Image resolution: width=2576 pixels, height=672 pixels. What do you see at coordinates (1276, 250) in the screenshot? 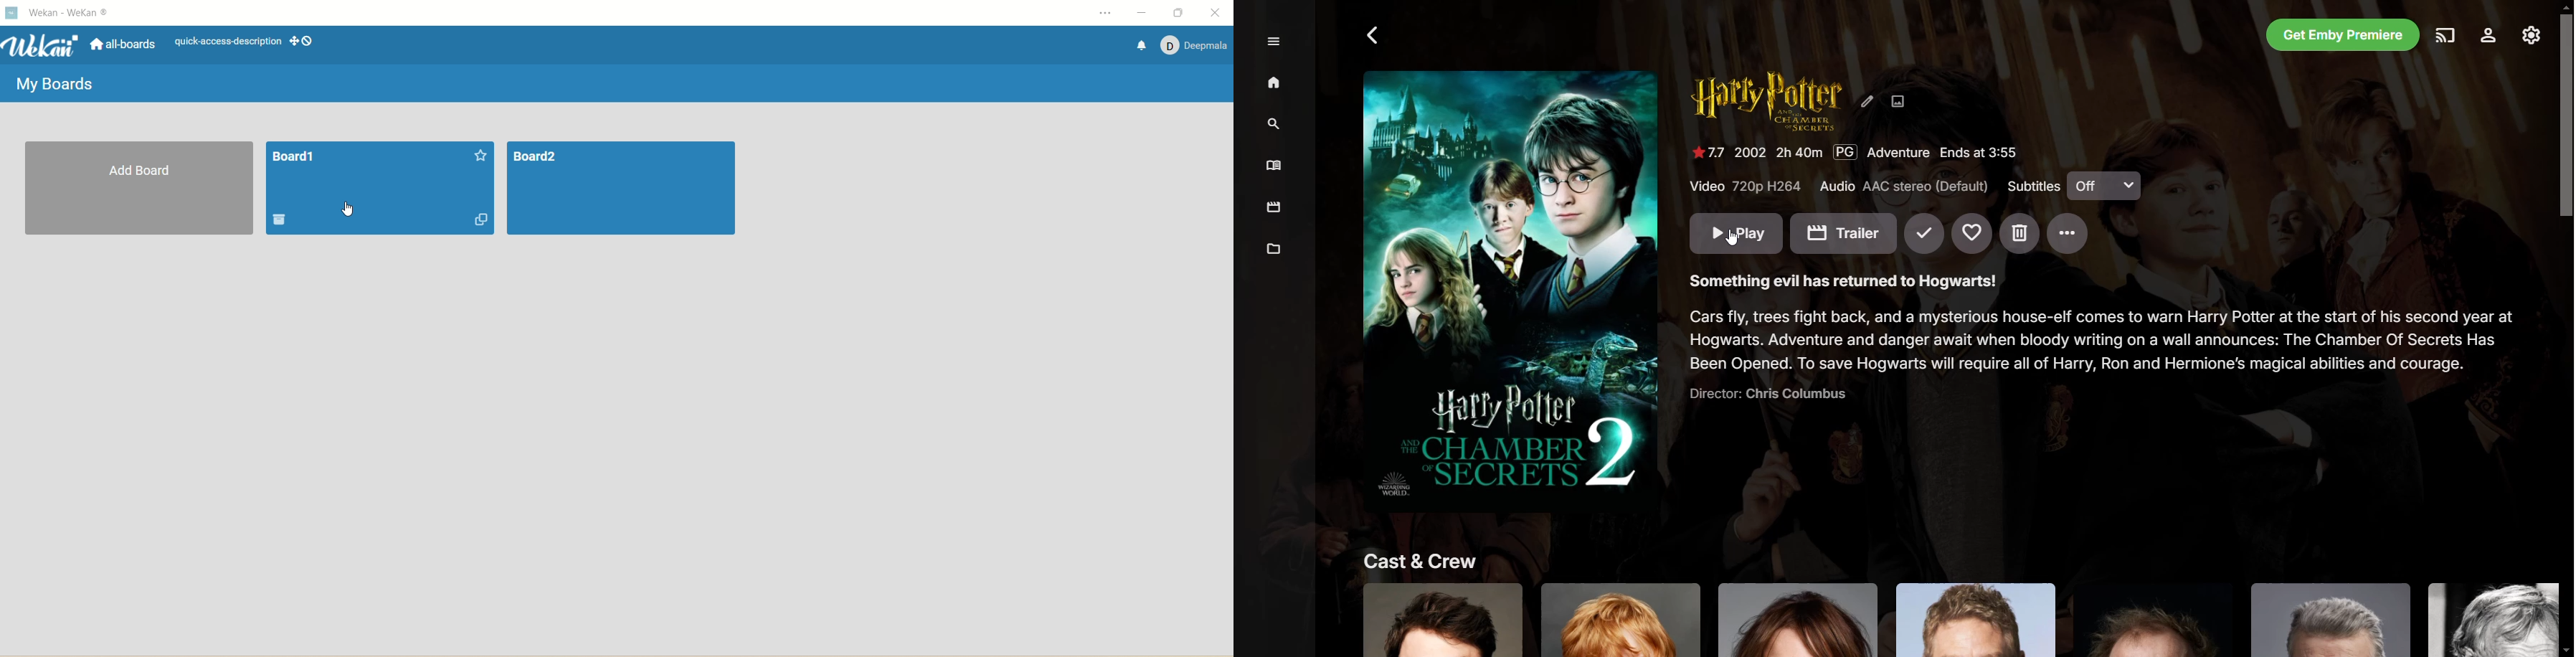
I see `Metadata Manager` at bounding box center [1276, 250].